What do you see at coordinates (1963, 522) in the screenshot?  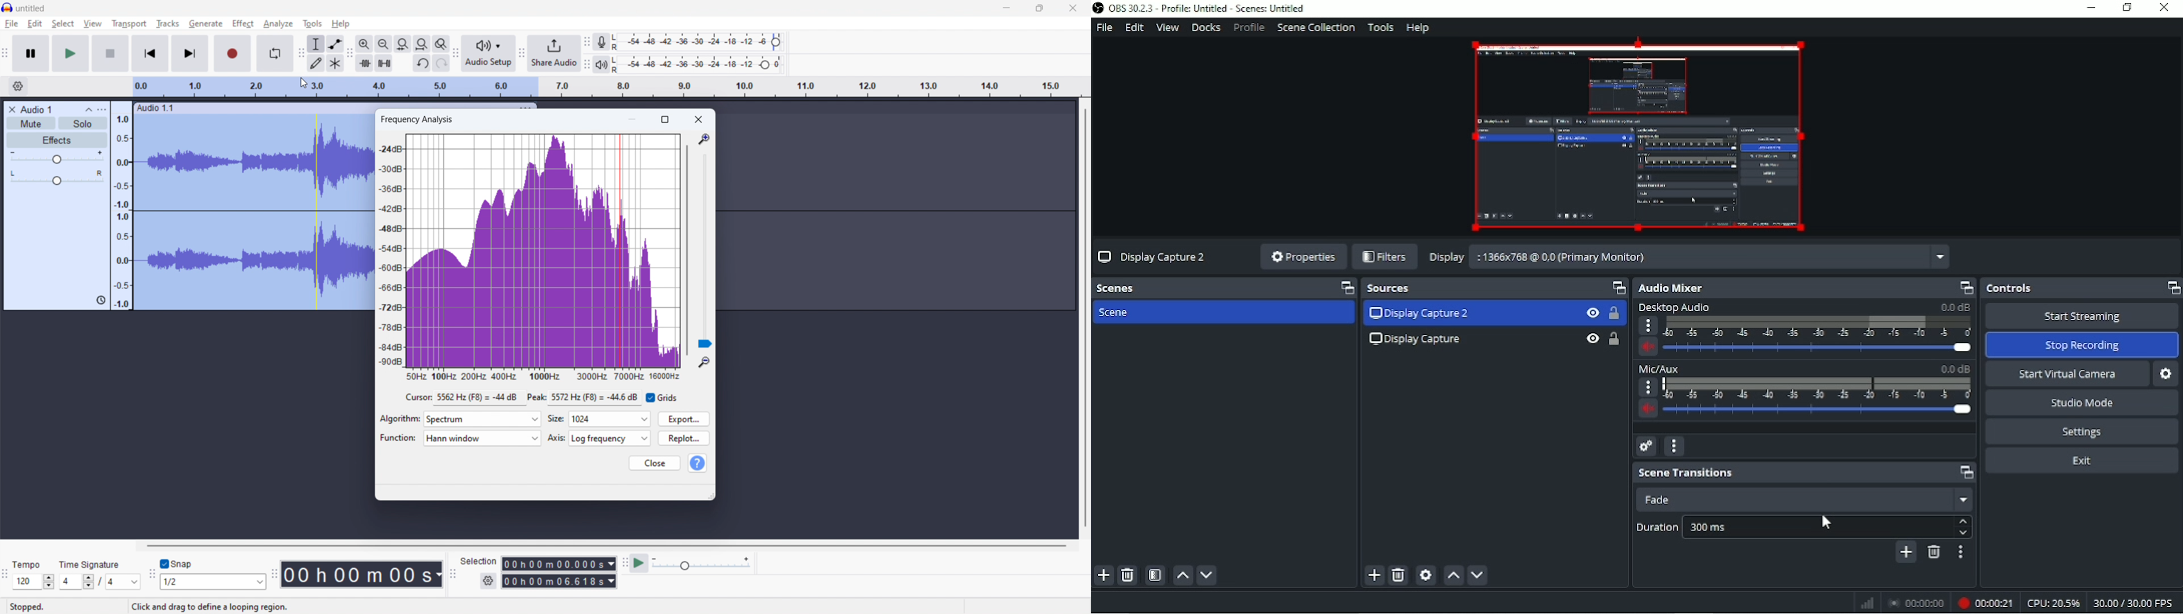 I see `Up arrow` at bounding box center [1963, 522].